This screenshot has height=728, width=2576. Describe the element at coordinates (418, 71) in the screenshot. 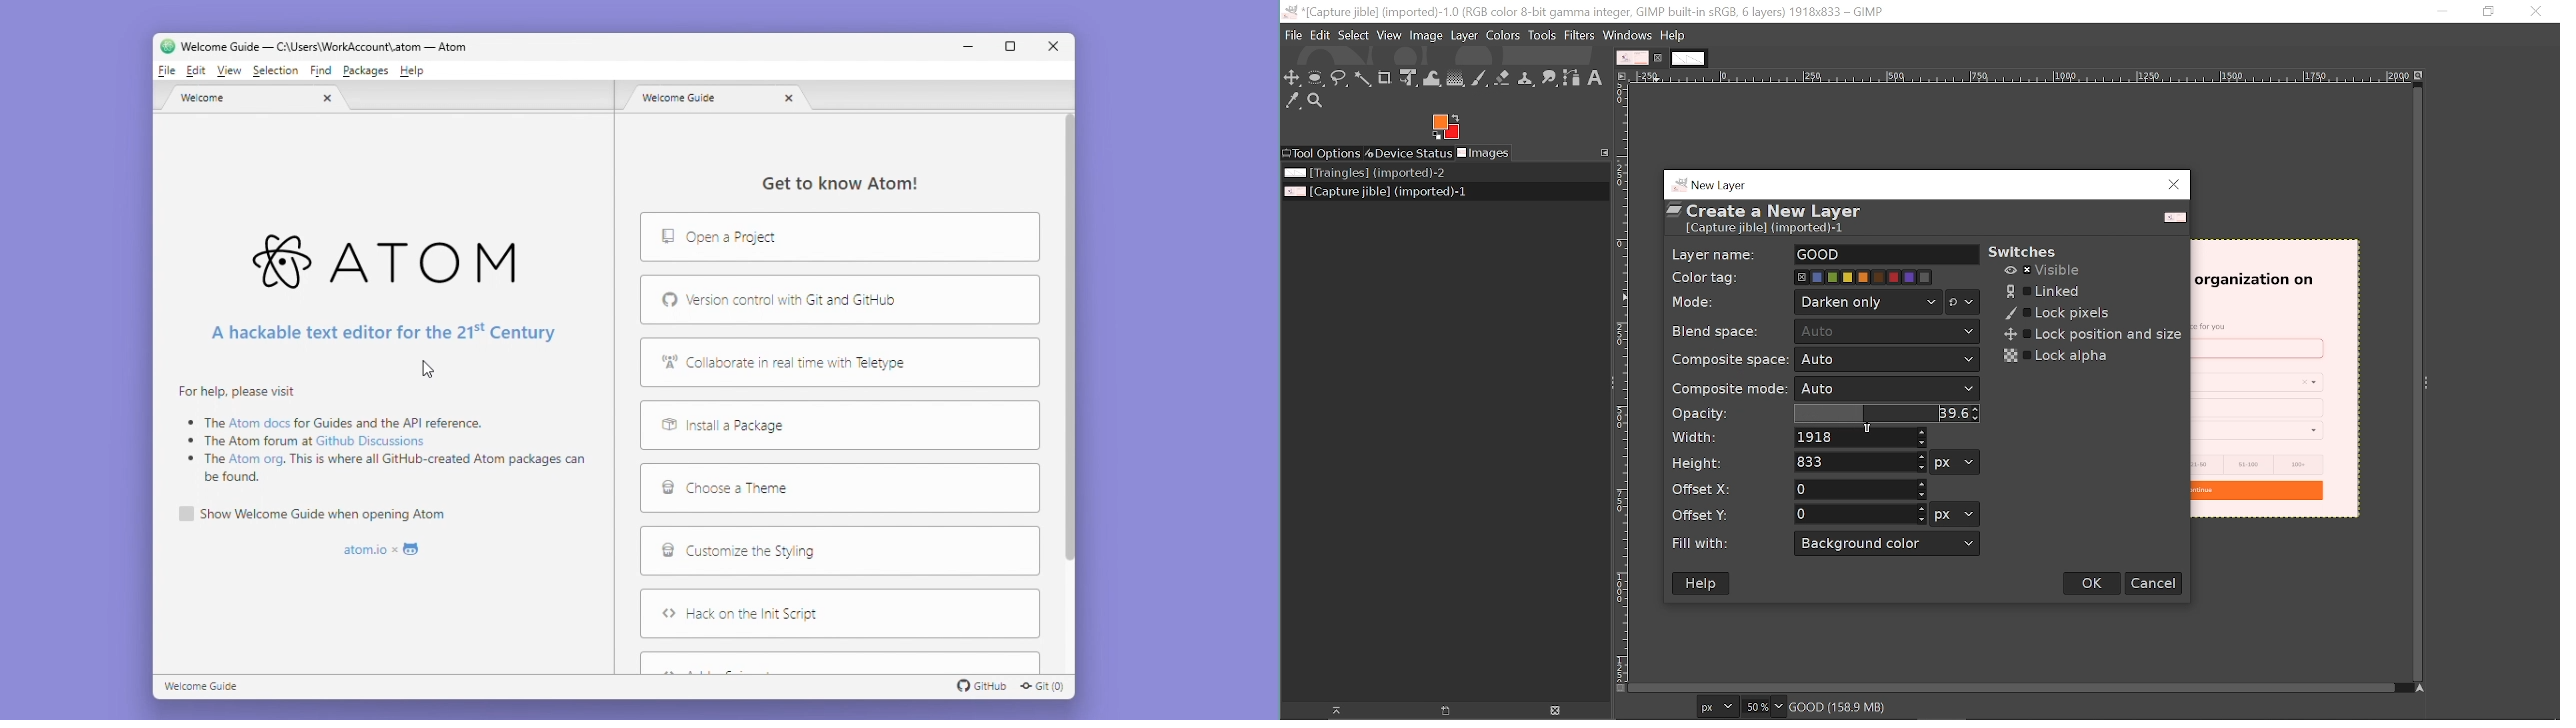

I see `Help` at that location.